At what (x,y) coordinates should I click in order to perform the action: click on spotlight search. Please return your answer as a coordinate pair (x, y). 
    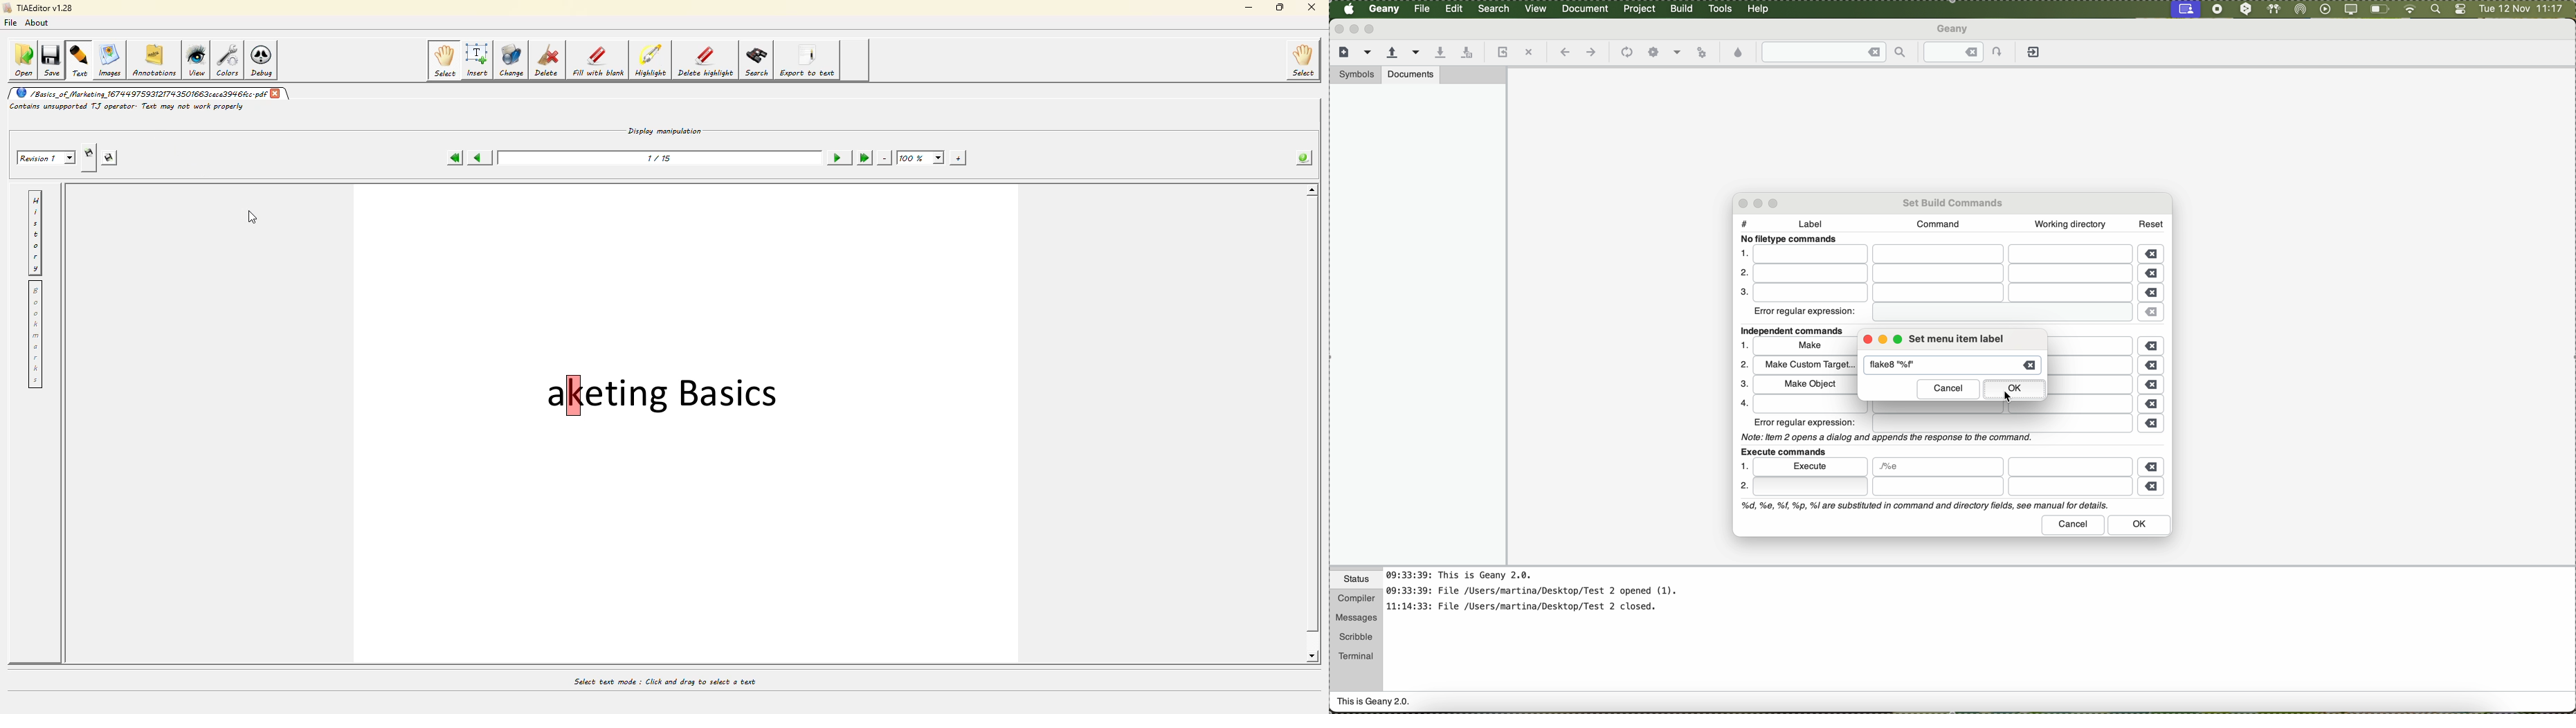
    Looking at the image, I should click on (2434, 10).